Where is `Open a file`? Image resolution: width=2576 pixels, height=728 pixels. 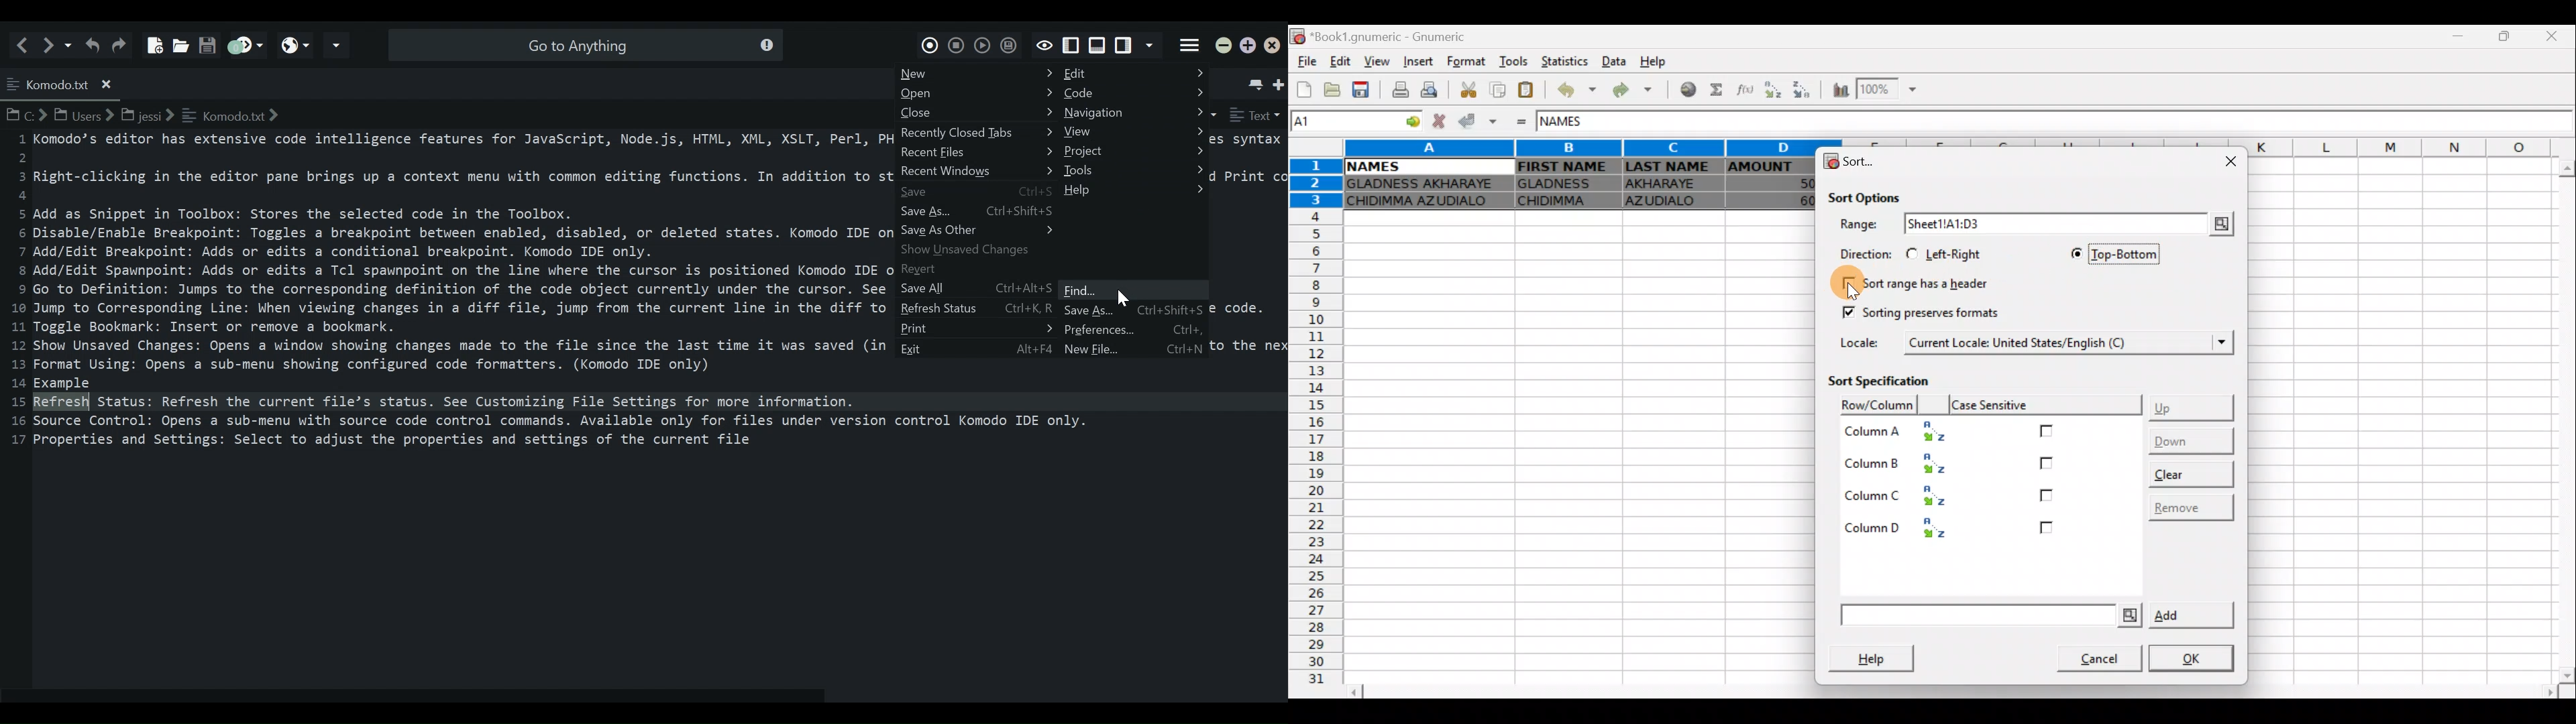 Open a file is located at coordinates (1334, 89).